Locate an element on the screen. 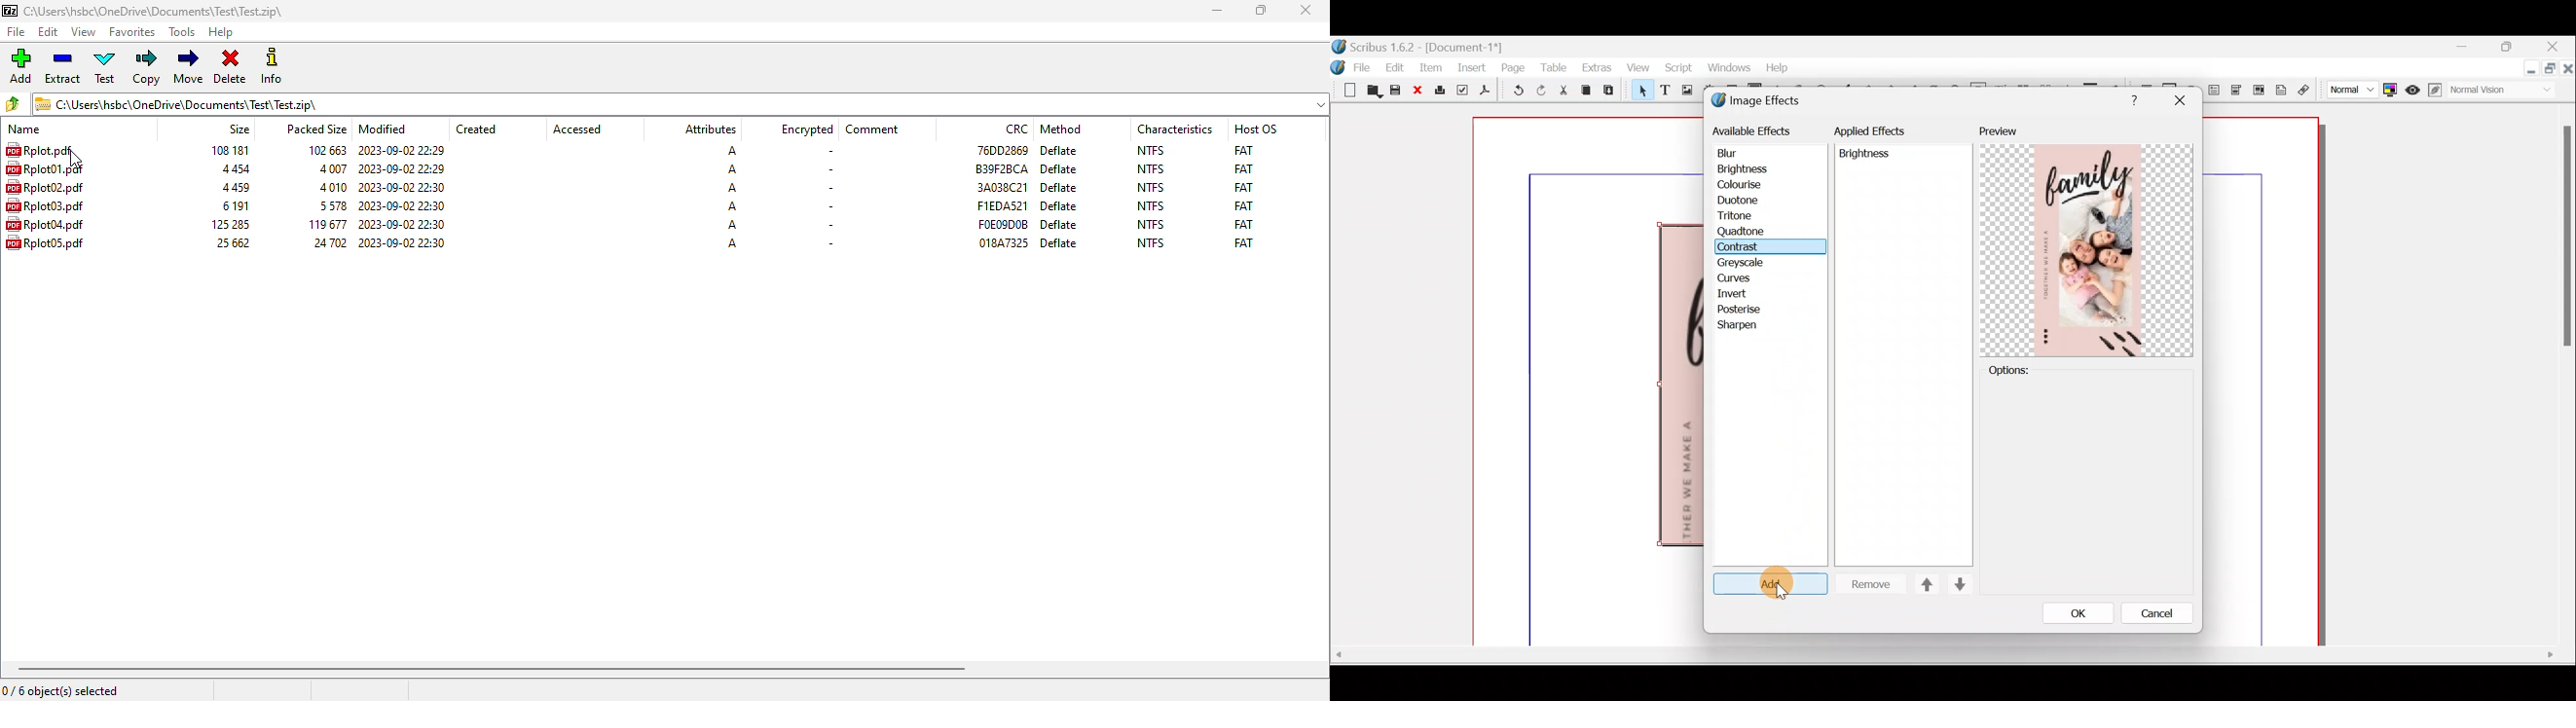 The height and width of the screenshot is (728, 2576). packed size is located at coordinates (331, 168).